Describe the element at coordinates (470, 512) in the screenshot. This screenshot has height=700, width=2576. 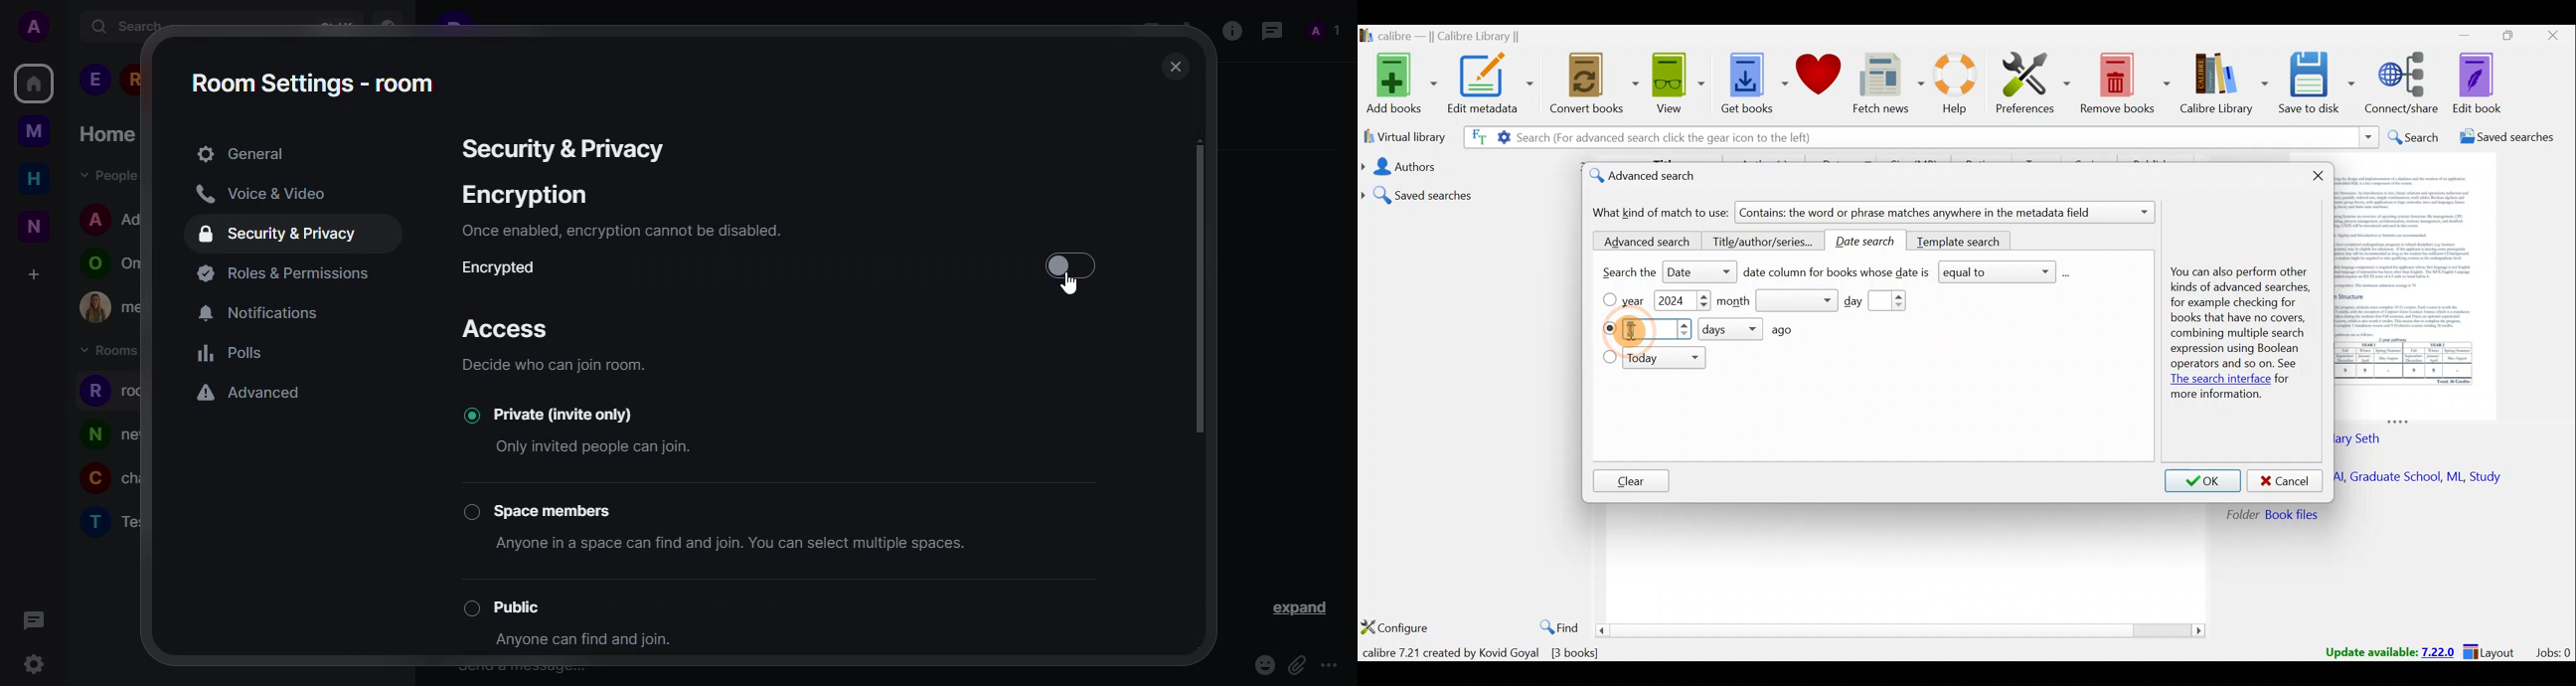
I see `select` at that location.